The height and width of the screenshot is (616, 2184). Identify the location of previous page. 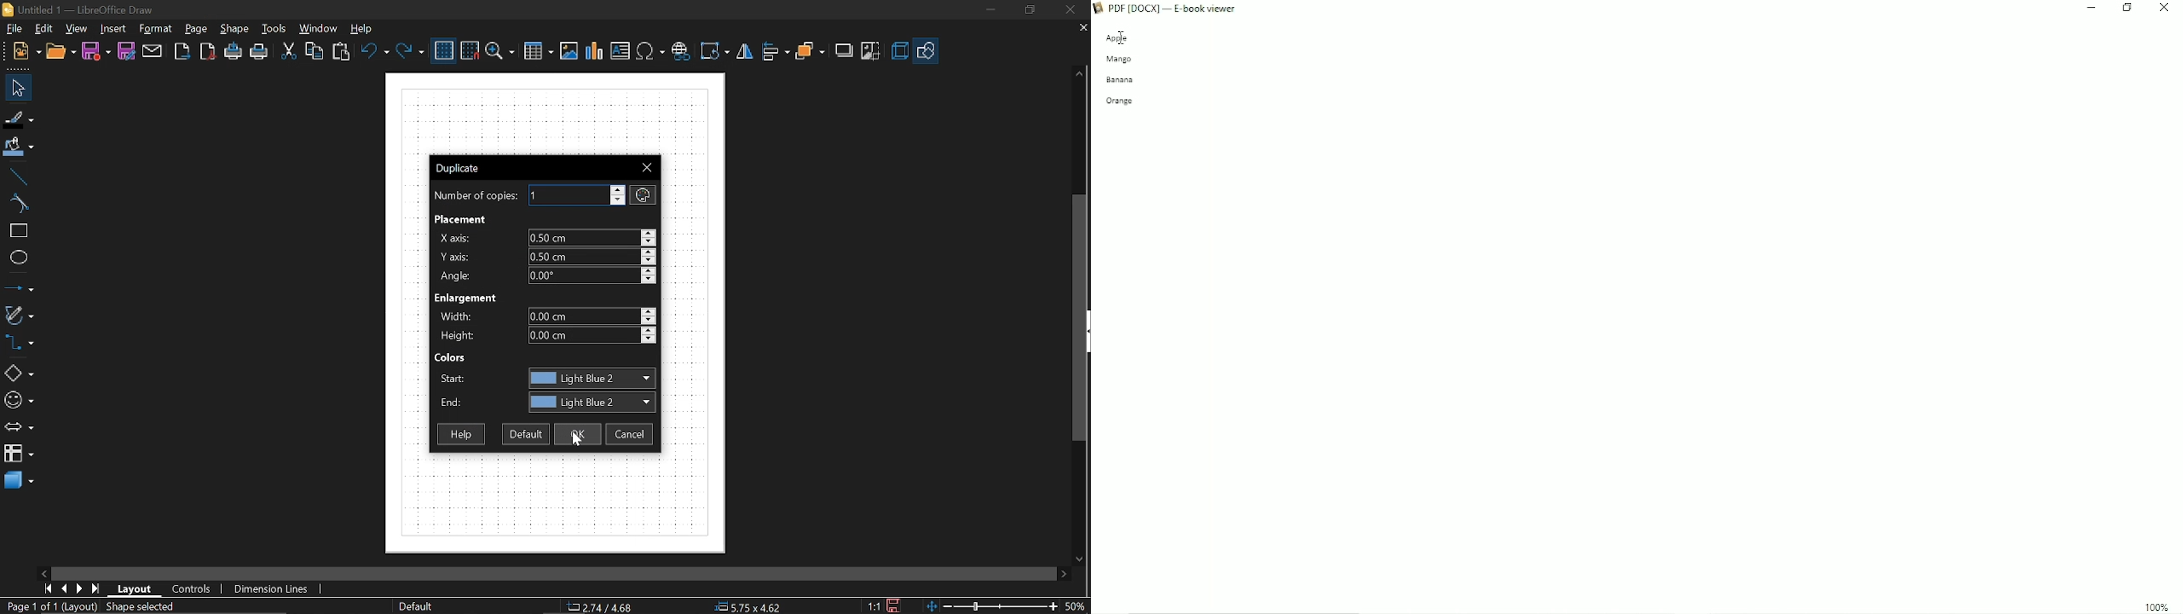
(64, 589).